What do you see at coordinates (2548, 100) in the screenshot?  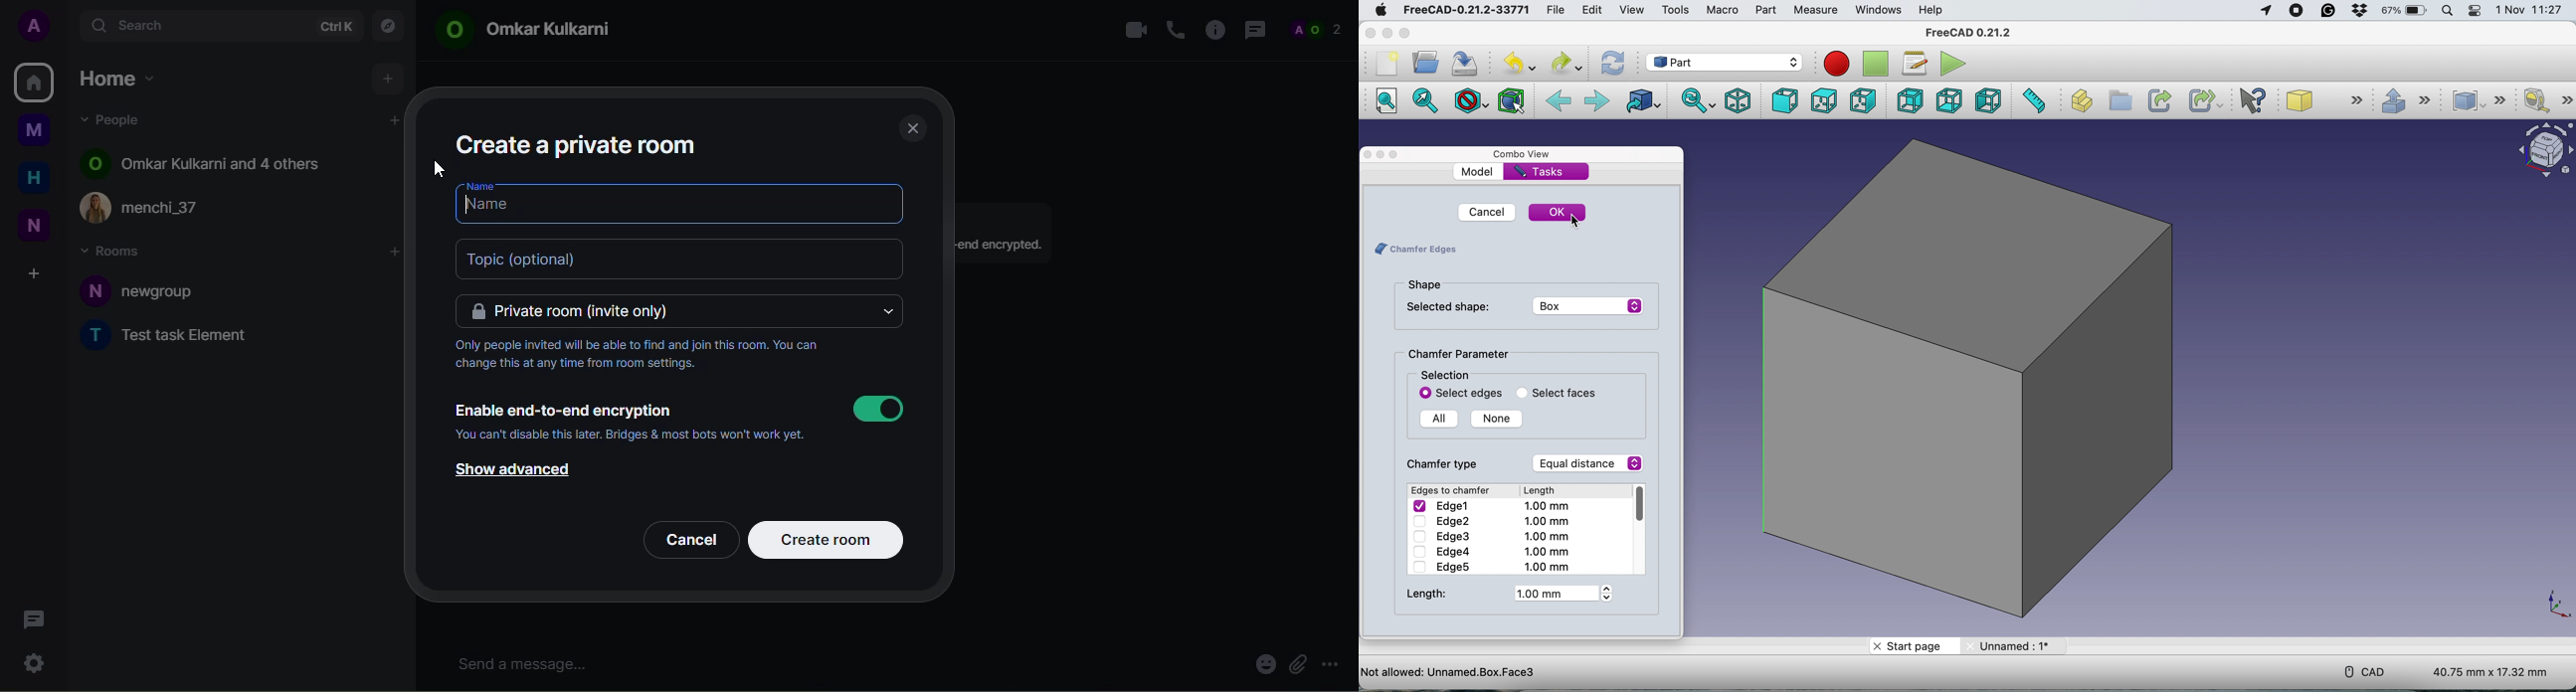 I see `measure linear` at bounding box center [2548, 100].